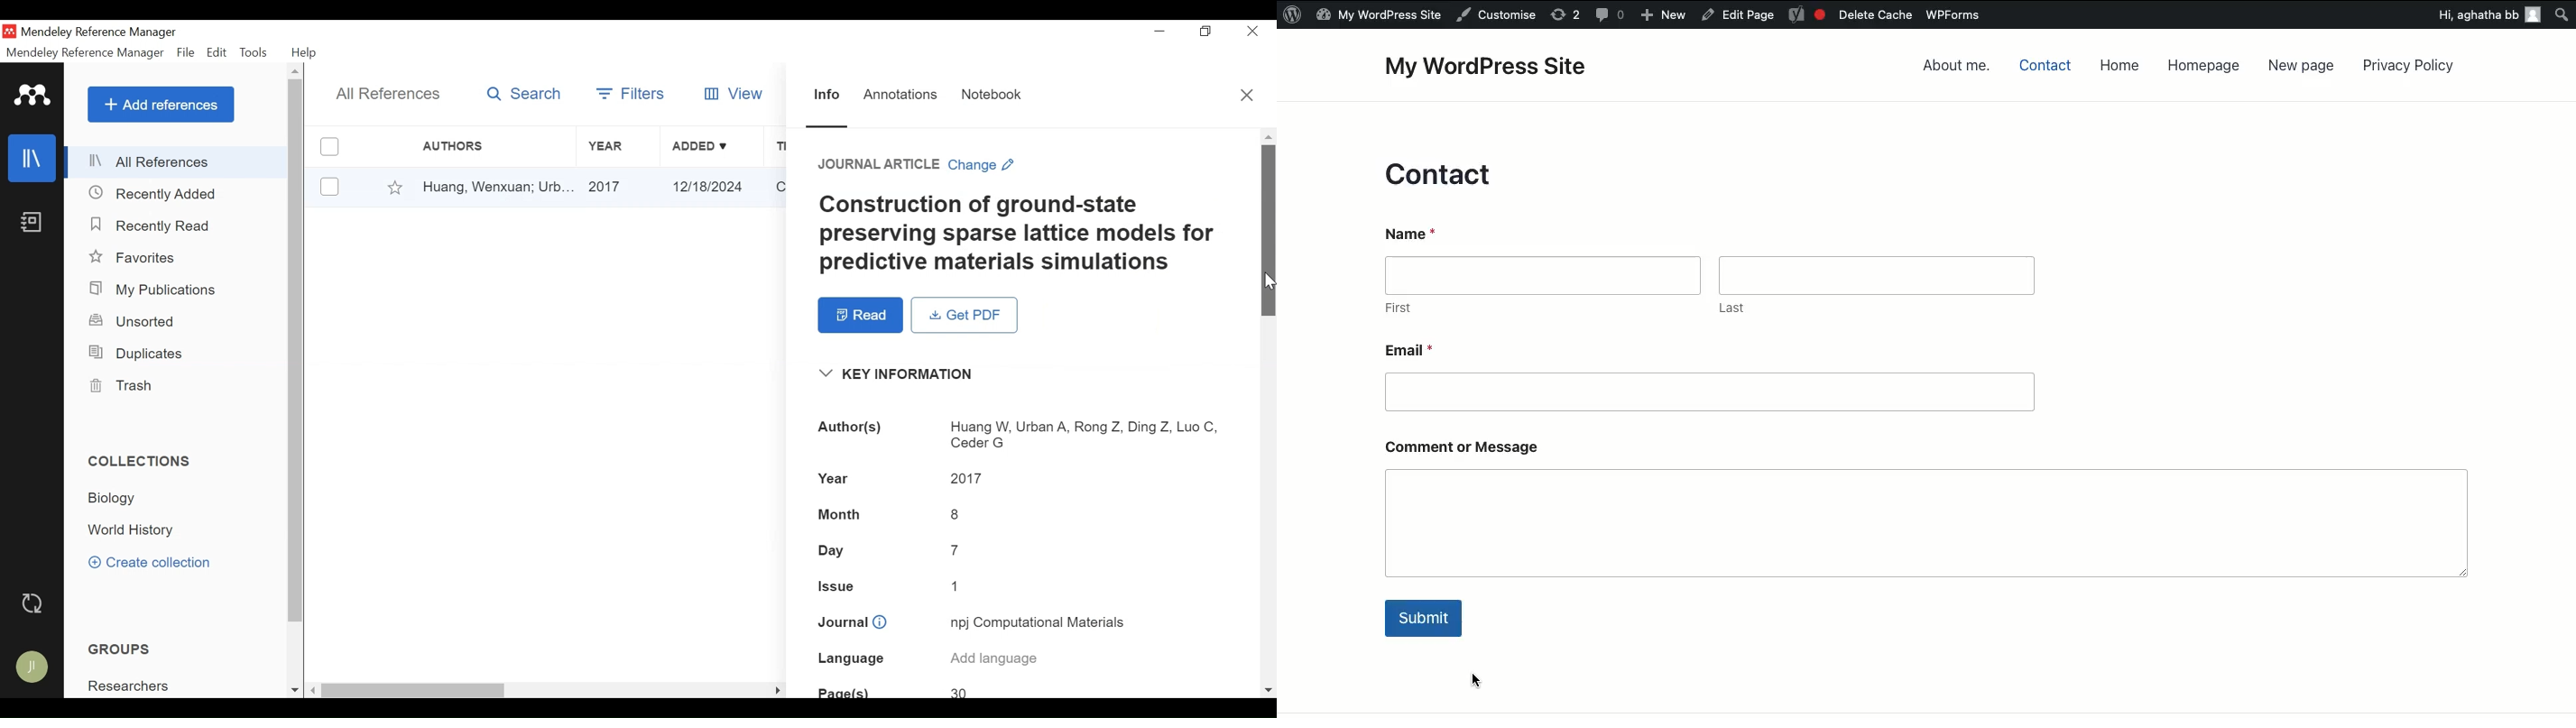 This screenshot has width=2576, height=728. I want to click on Tools, so click(255, 53).